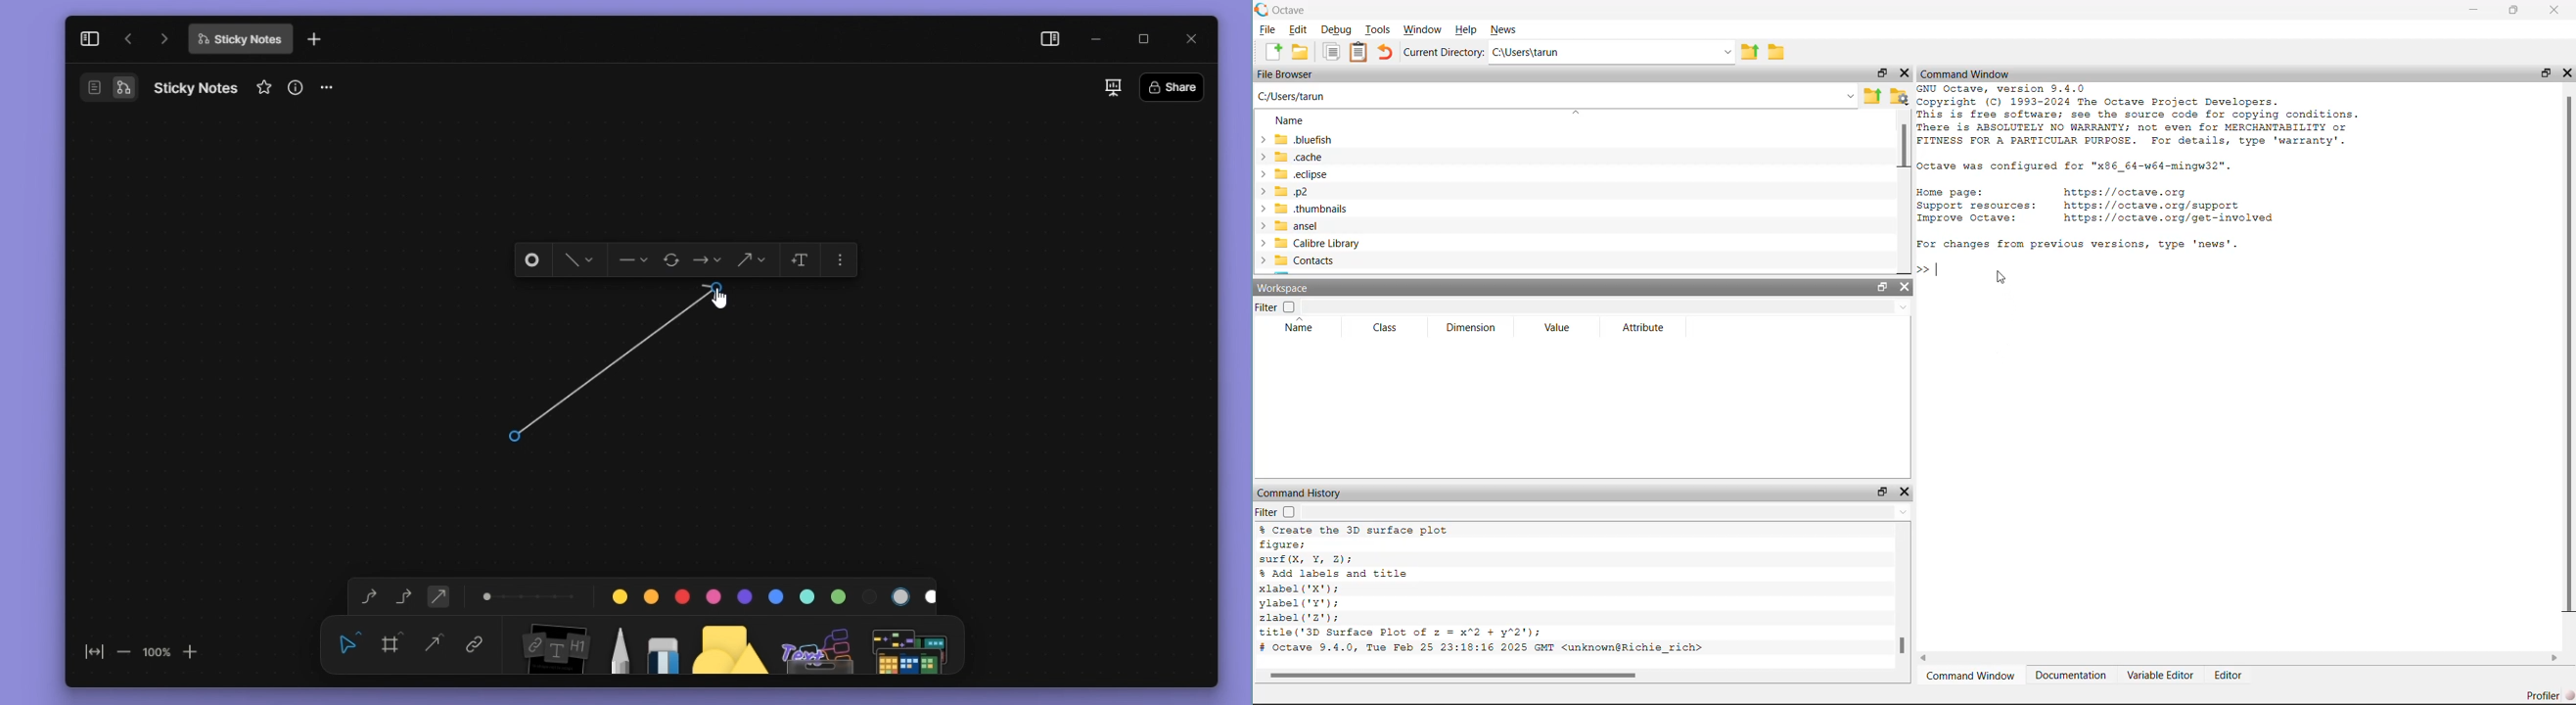  I want to click on Parent Directory, so click(1873, 96).